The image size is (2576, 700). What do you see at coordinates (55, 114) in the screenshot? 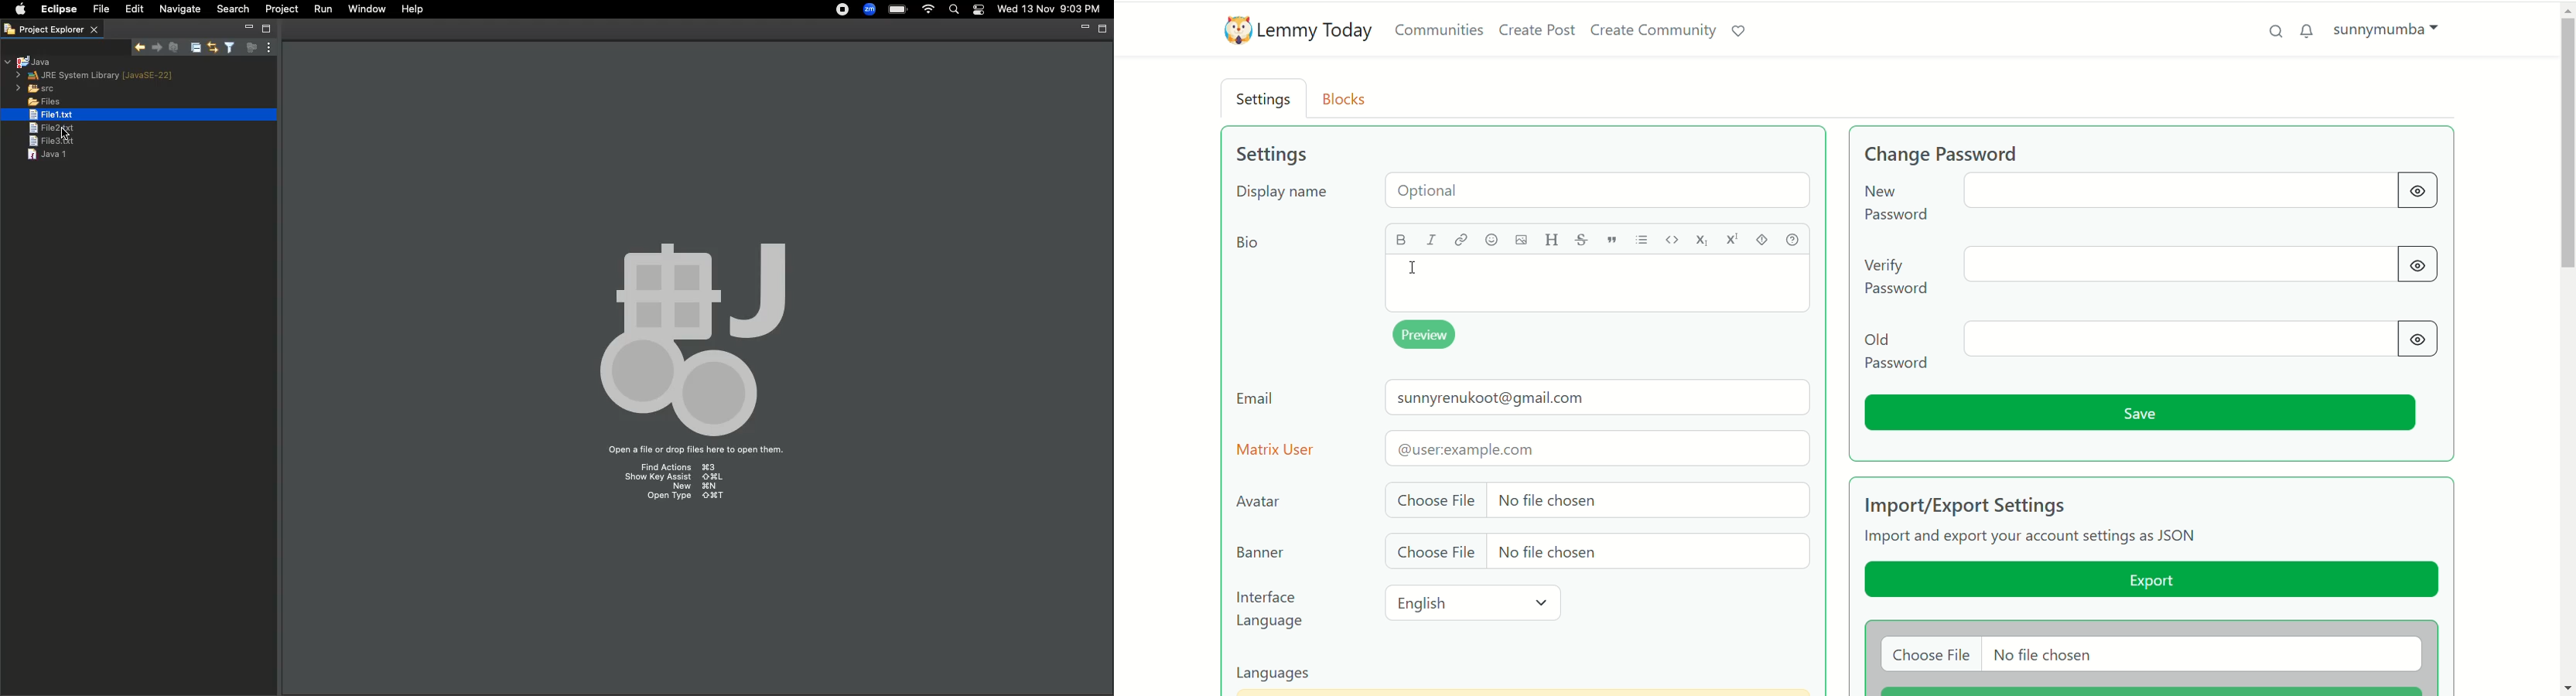
I see `Selected` at bounding box center [55, 114].